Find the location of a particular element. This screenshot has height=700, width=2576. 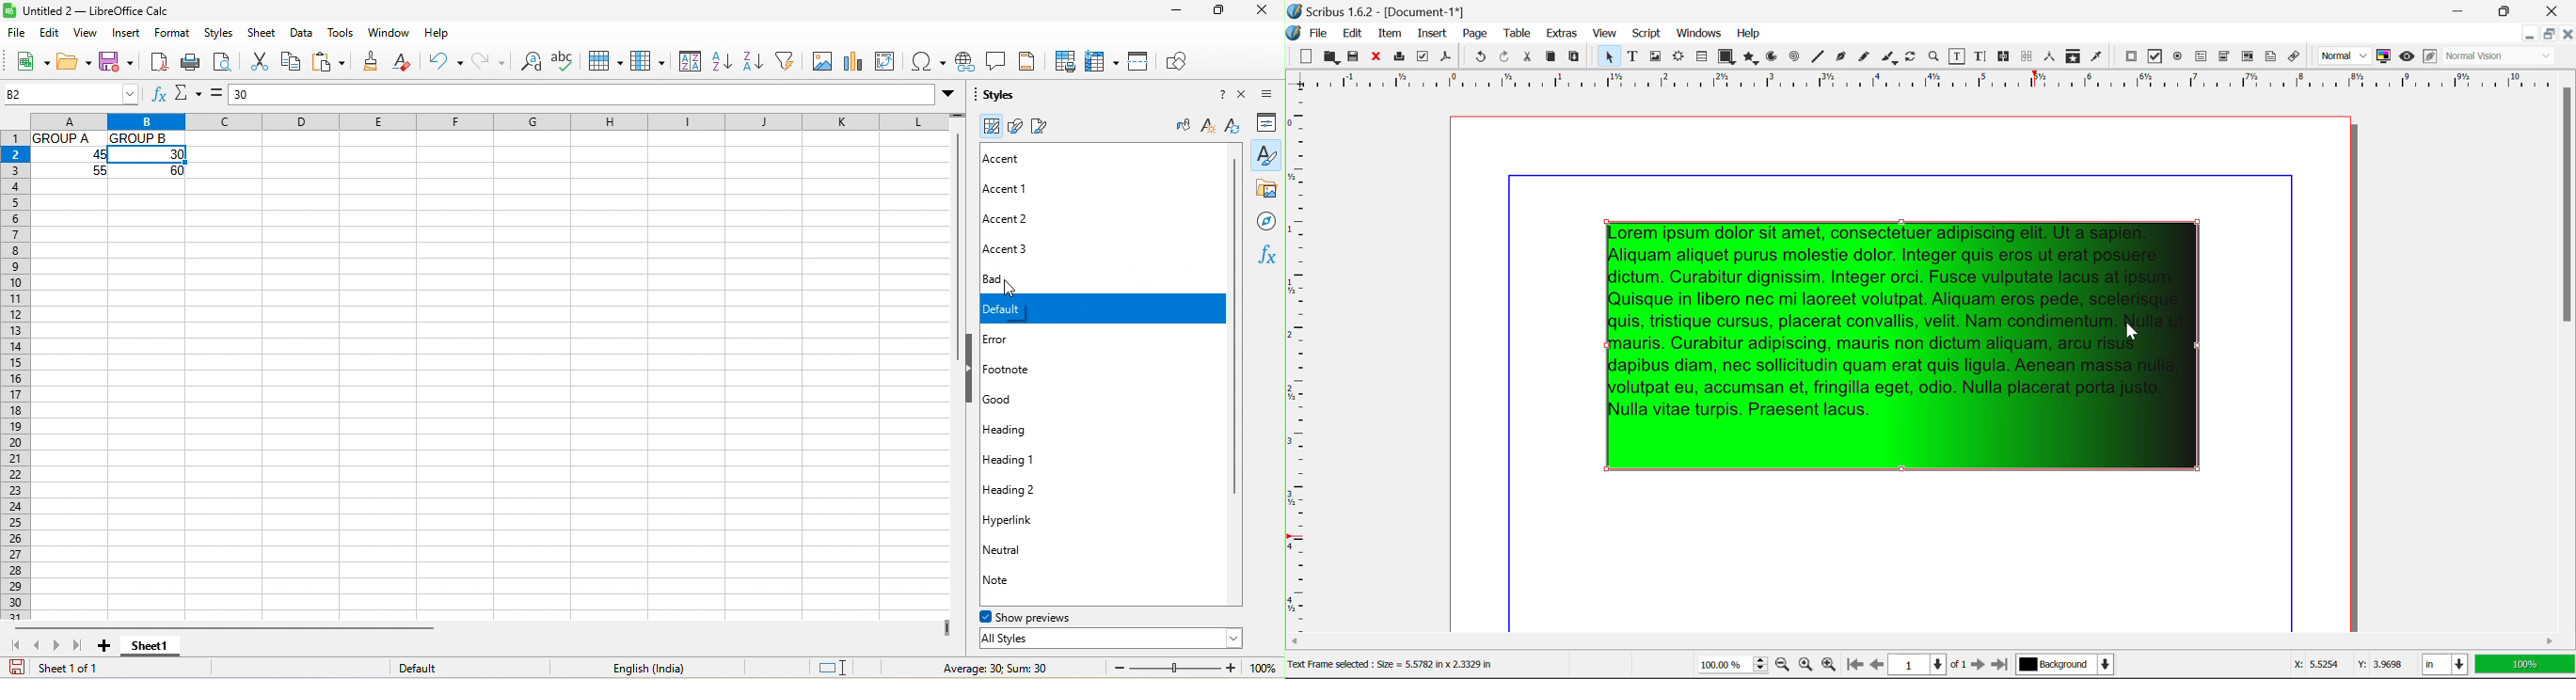

vertical scroll bar is located at coordinates (1241, 328).